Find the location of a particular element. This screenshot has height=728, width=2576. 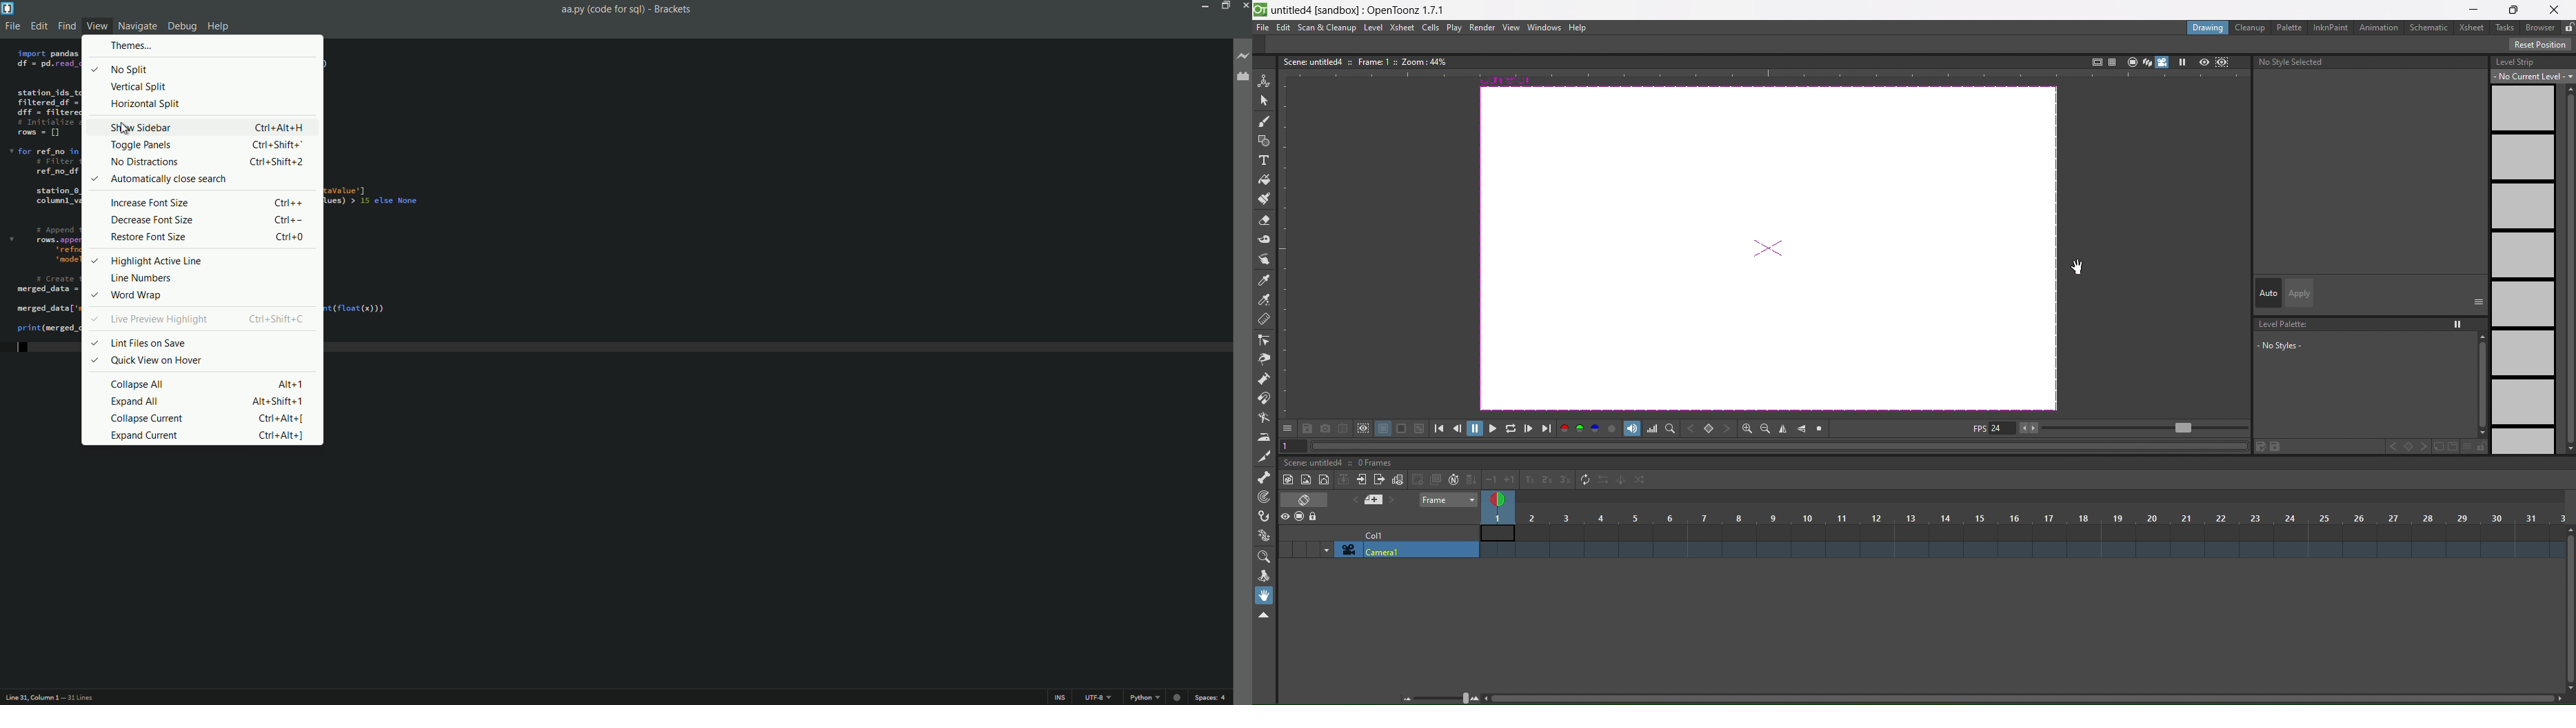

find menu is located at coordinates (65, 25).